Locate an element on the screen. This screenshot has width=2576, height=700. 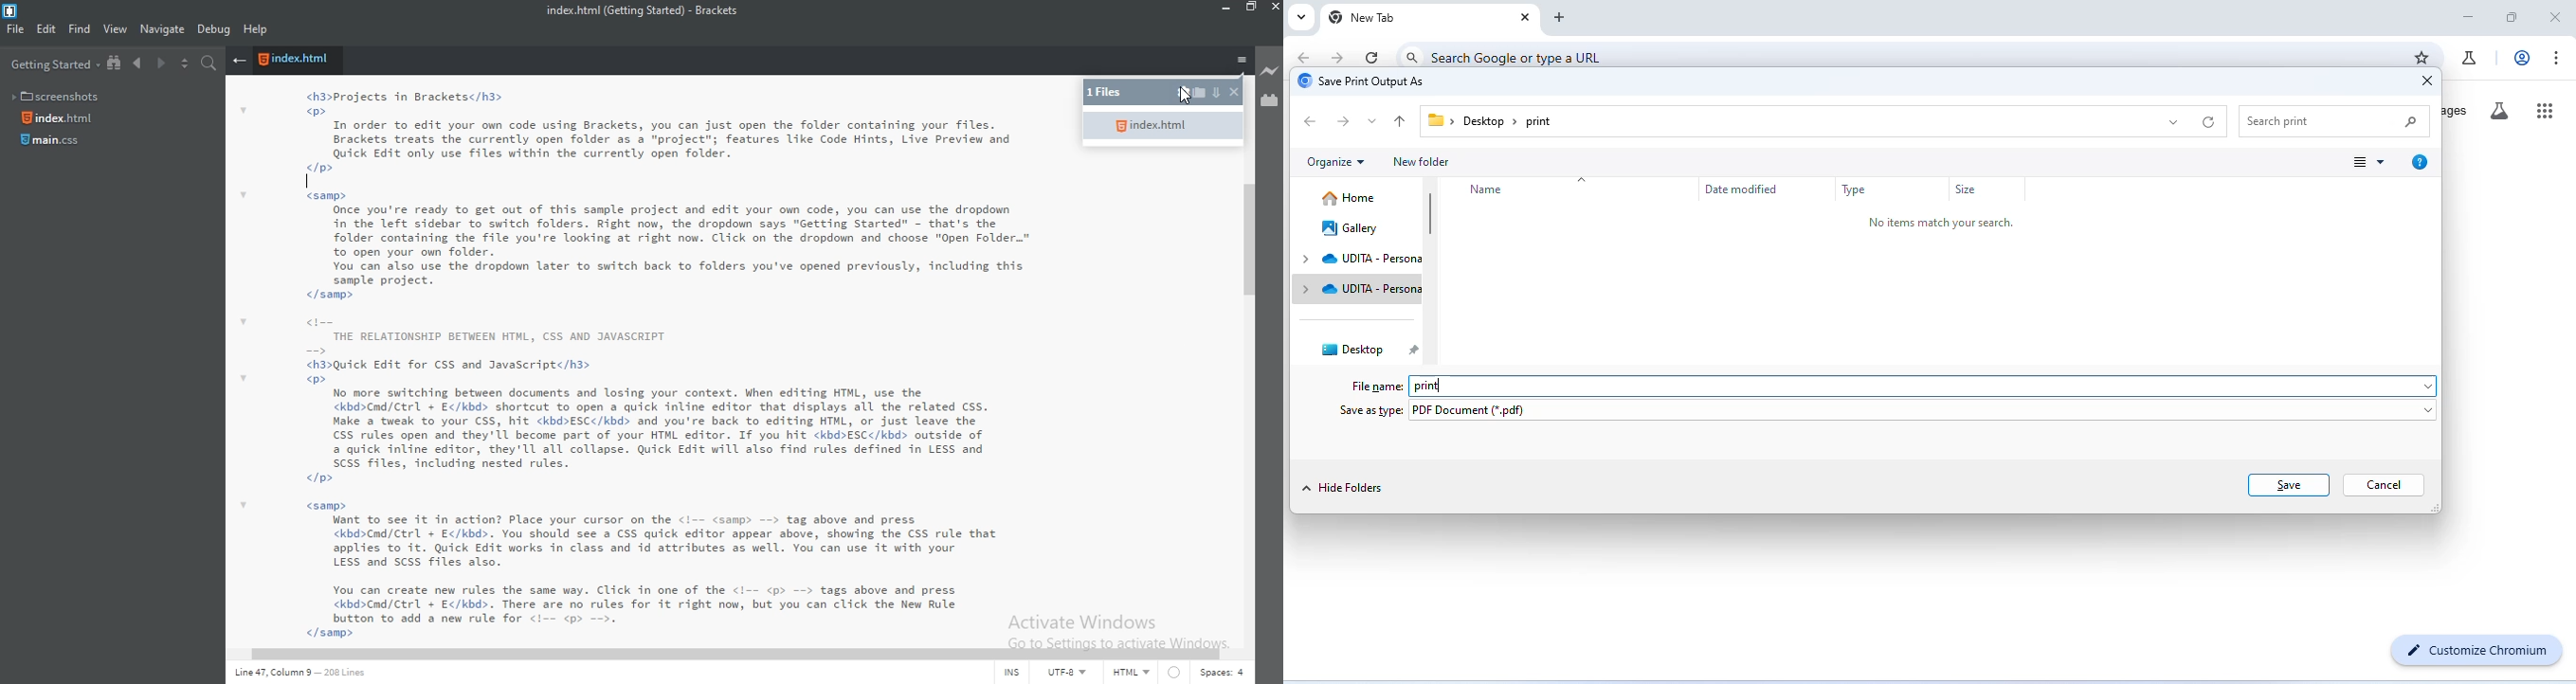
minimize is located at coordinates (2469, 18).